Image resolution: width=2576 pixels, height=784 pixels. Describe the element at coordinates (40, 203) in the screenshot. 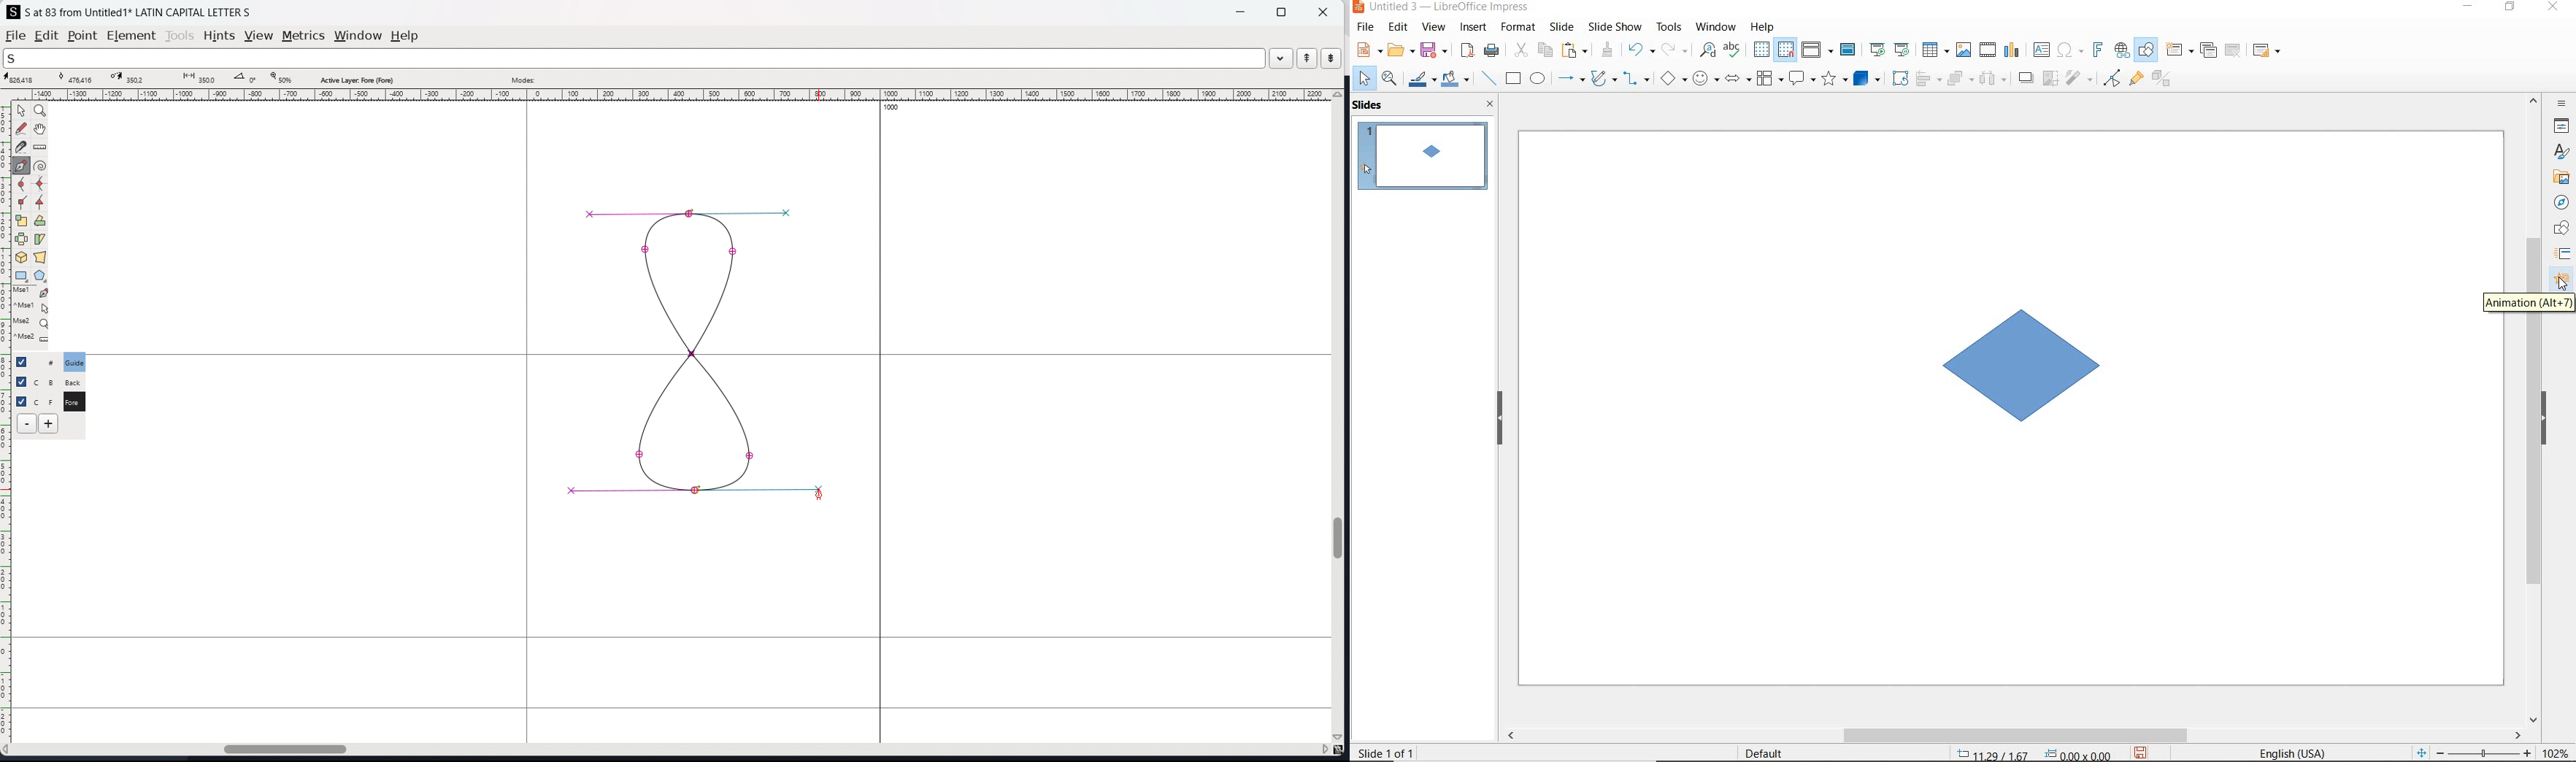

I see `add a tangent point` at that location.